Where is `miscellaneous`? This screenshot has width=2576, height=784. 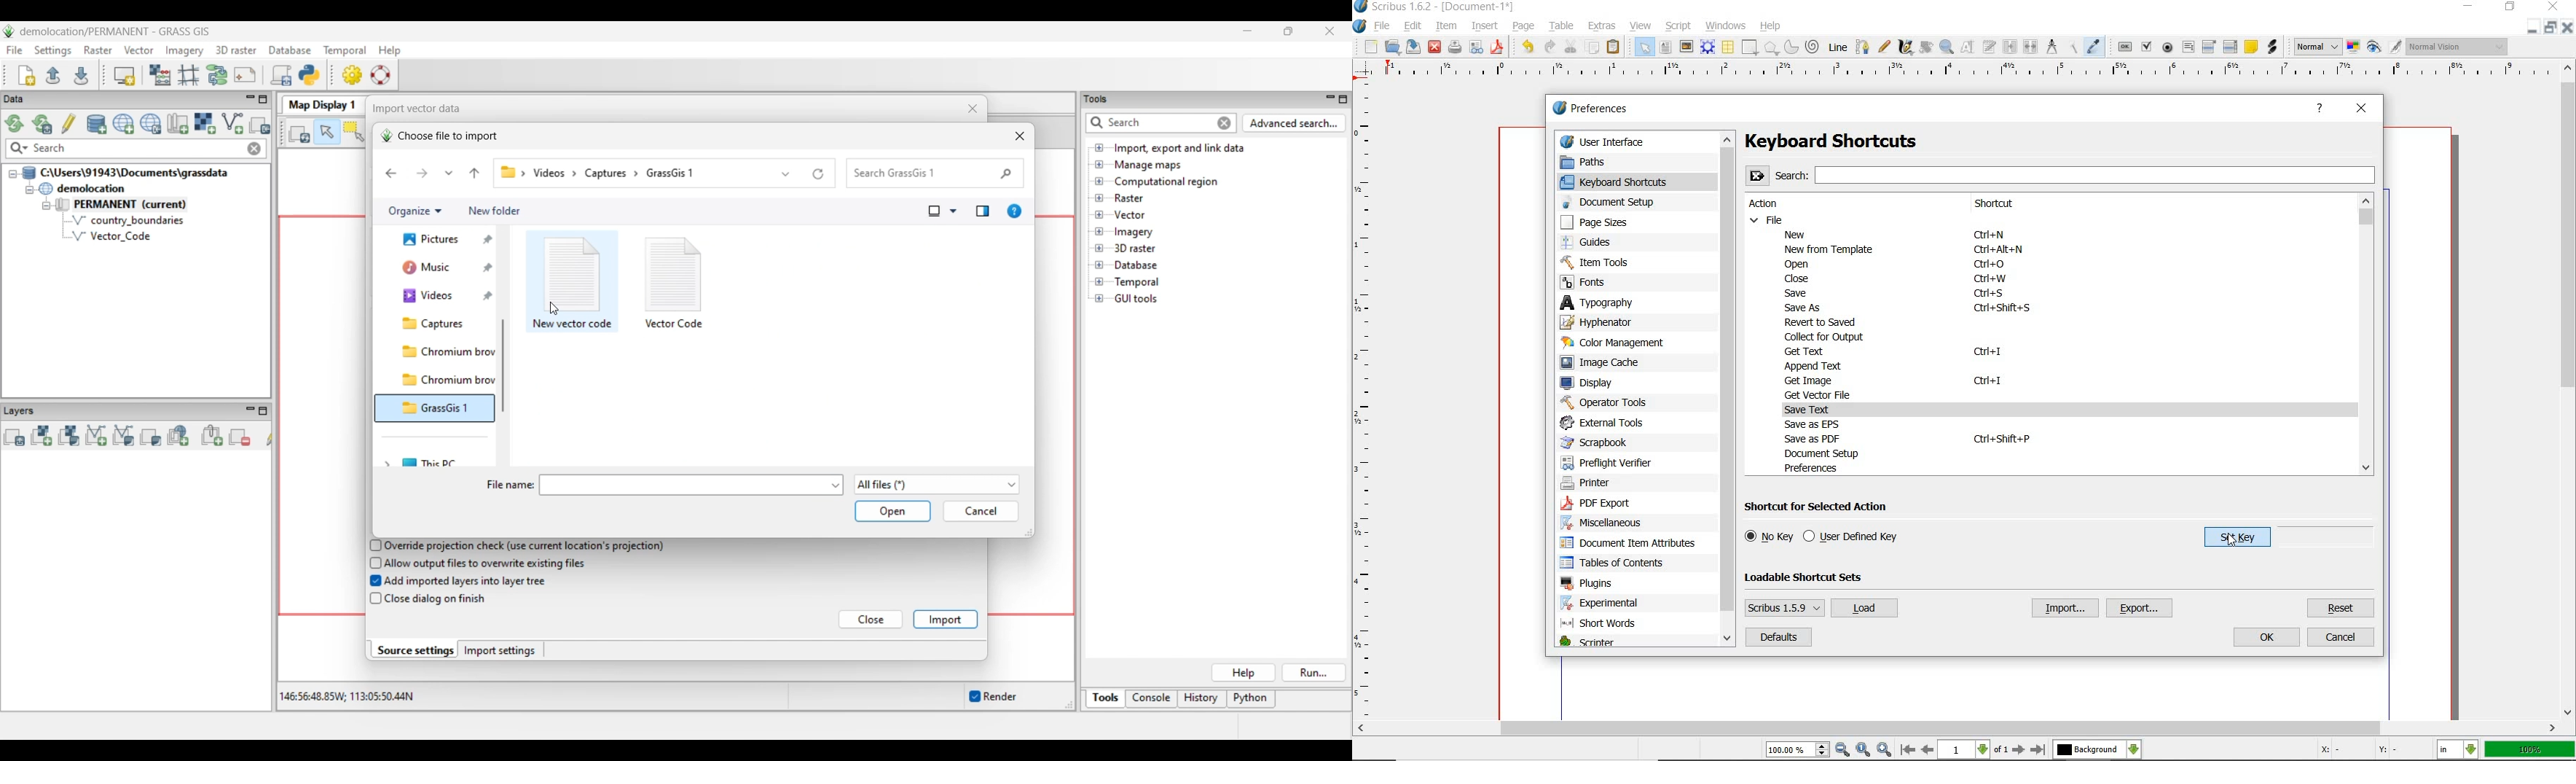
miscellaneous is located at coordinates (1608, 525).